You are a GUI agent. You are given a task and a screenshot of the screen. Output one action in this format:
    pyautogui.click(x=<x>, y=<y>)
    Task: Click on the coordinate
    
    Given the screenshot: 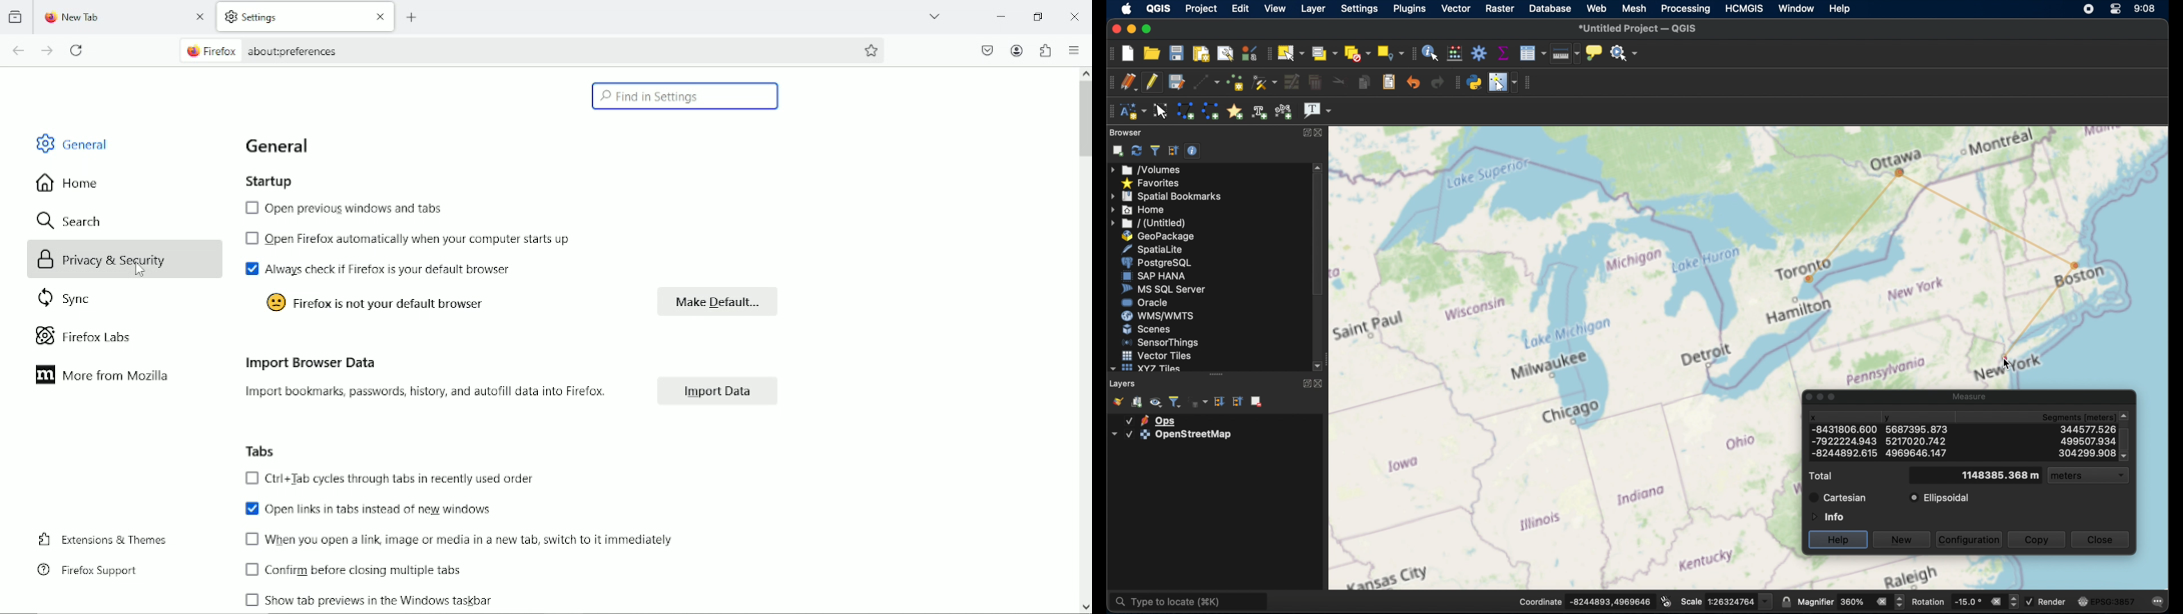 What is the action you would take?
    pyautogui.click(x=1584, y=600)
    